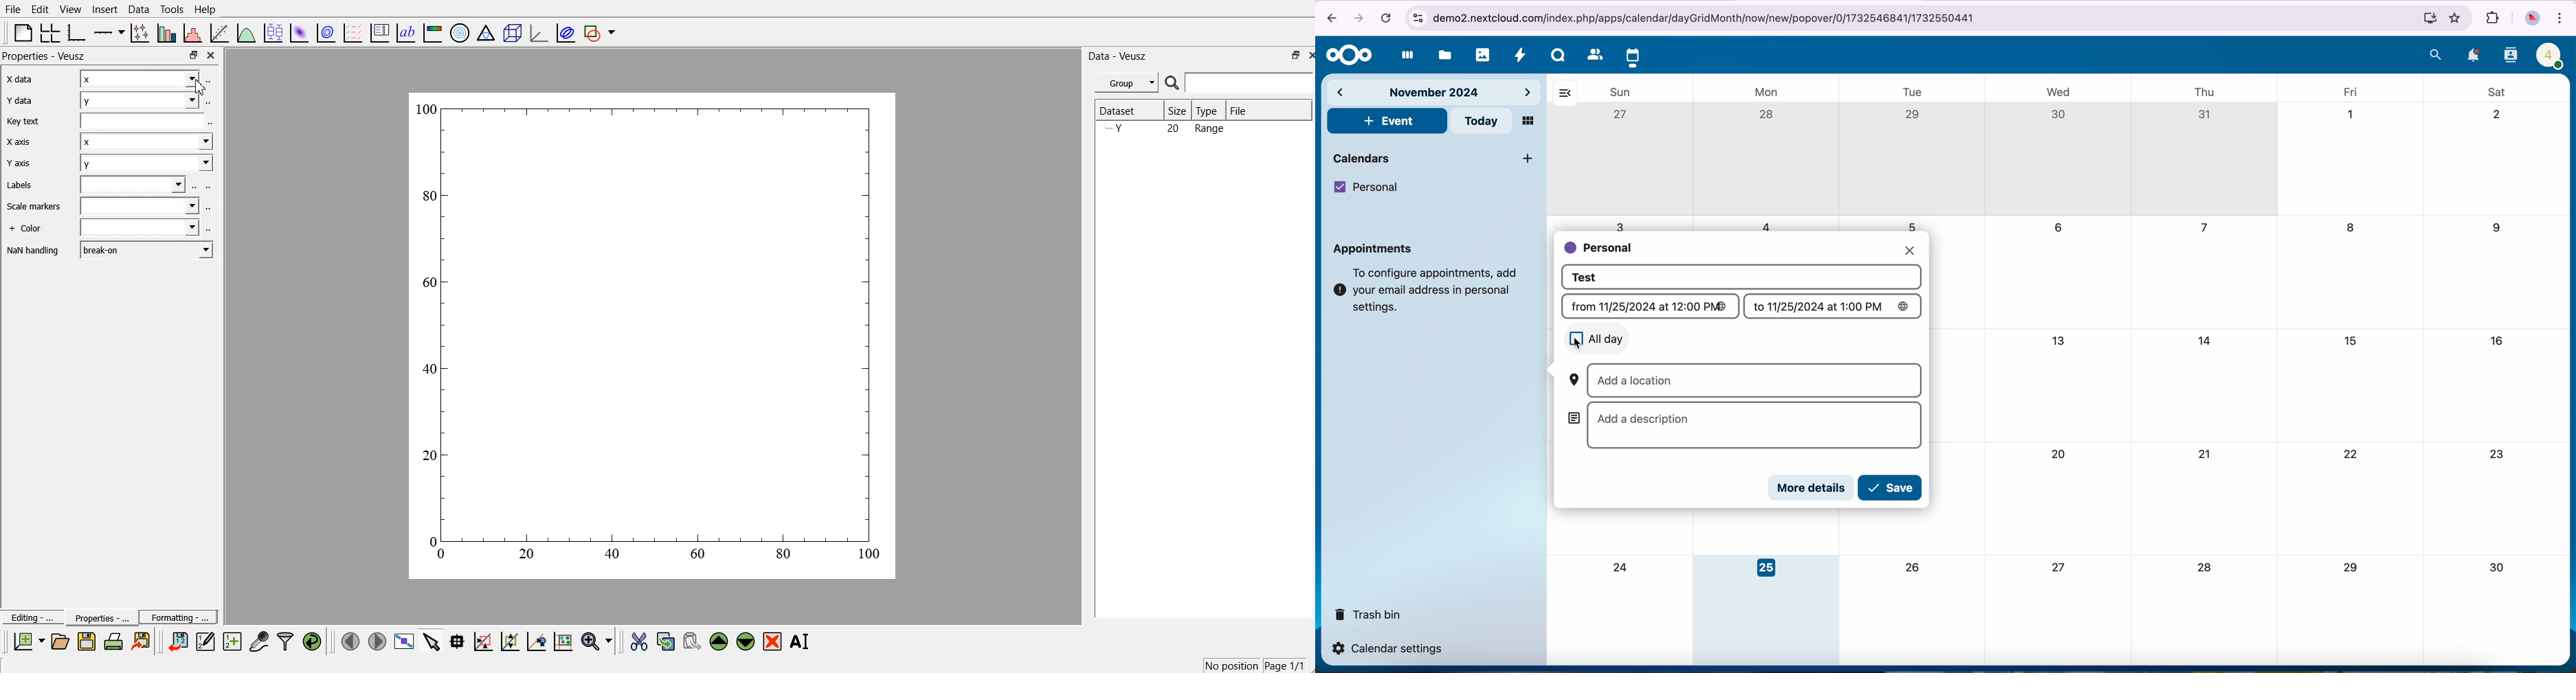 This screenshot has width=2576, height=700. Describe the element at coordinates (1385, 19) in the screenshot. I see `cancel` at that location.